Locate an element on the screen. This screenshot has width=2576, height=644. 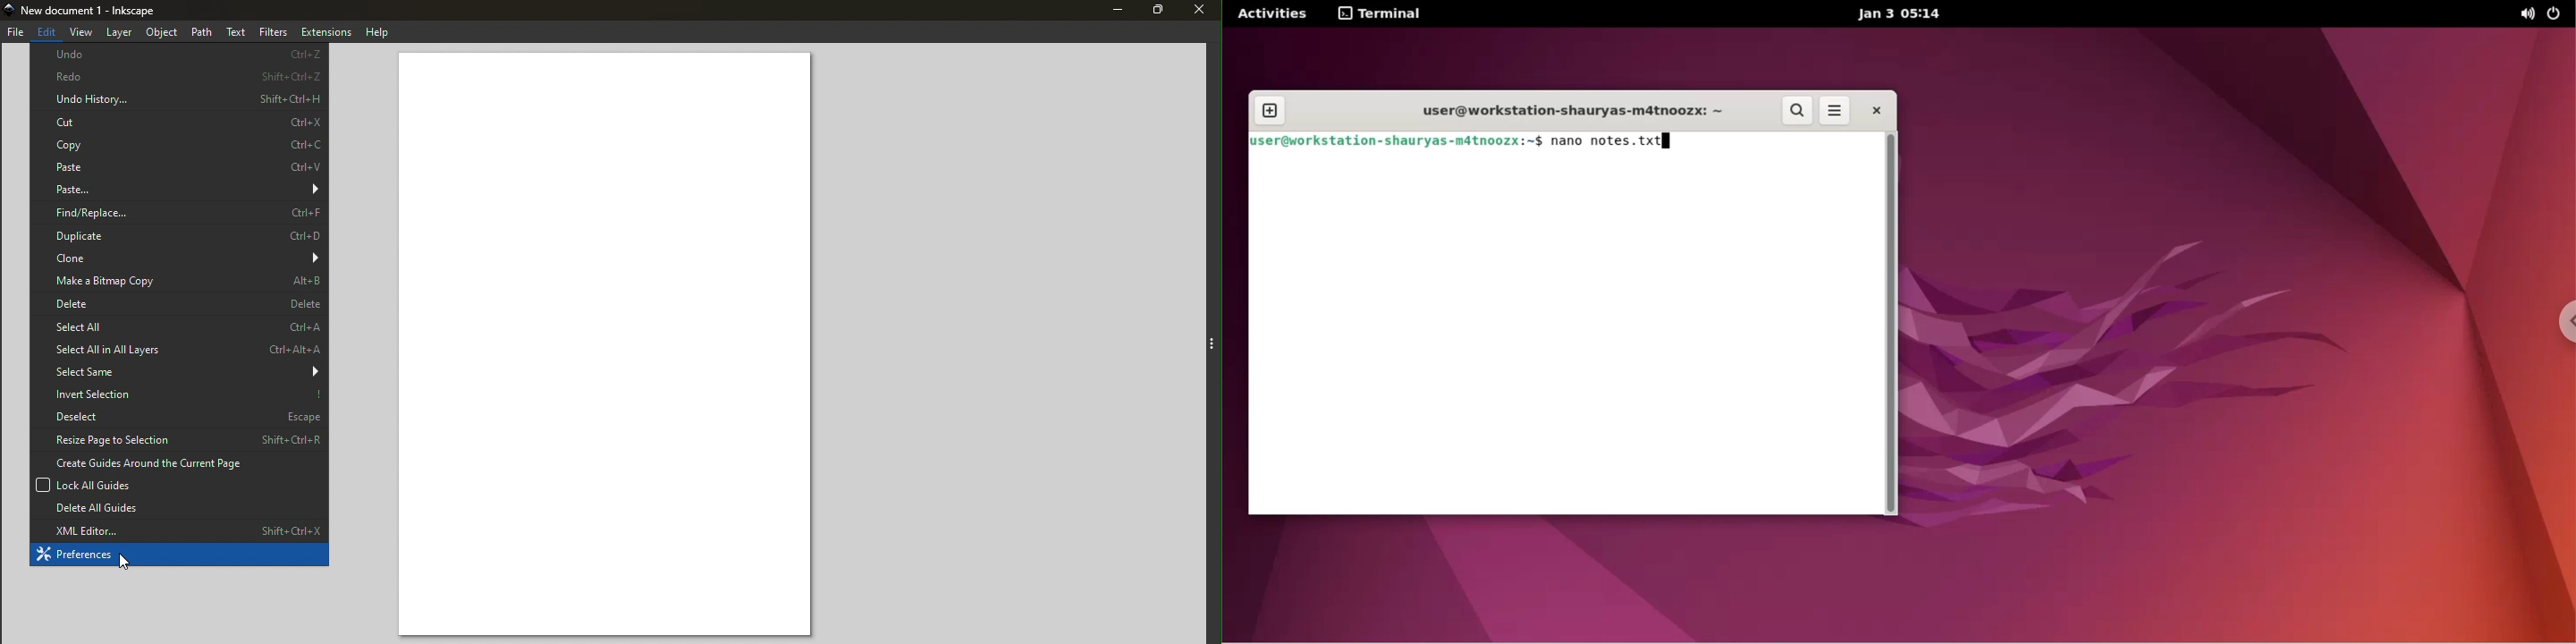
Layer is located at coordinates (121, 32).